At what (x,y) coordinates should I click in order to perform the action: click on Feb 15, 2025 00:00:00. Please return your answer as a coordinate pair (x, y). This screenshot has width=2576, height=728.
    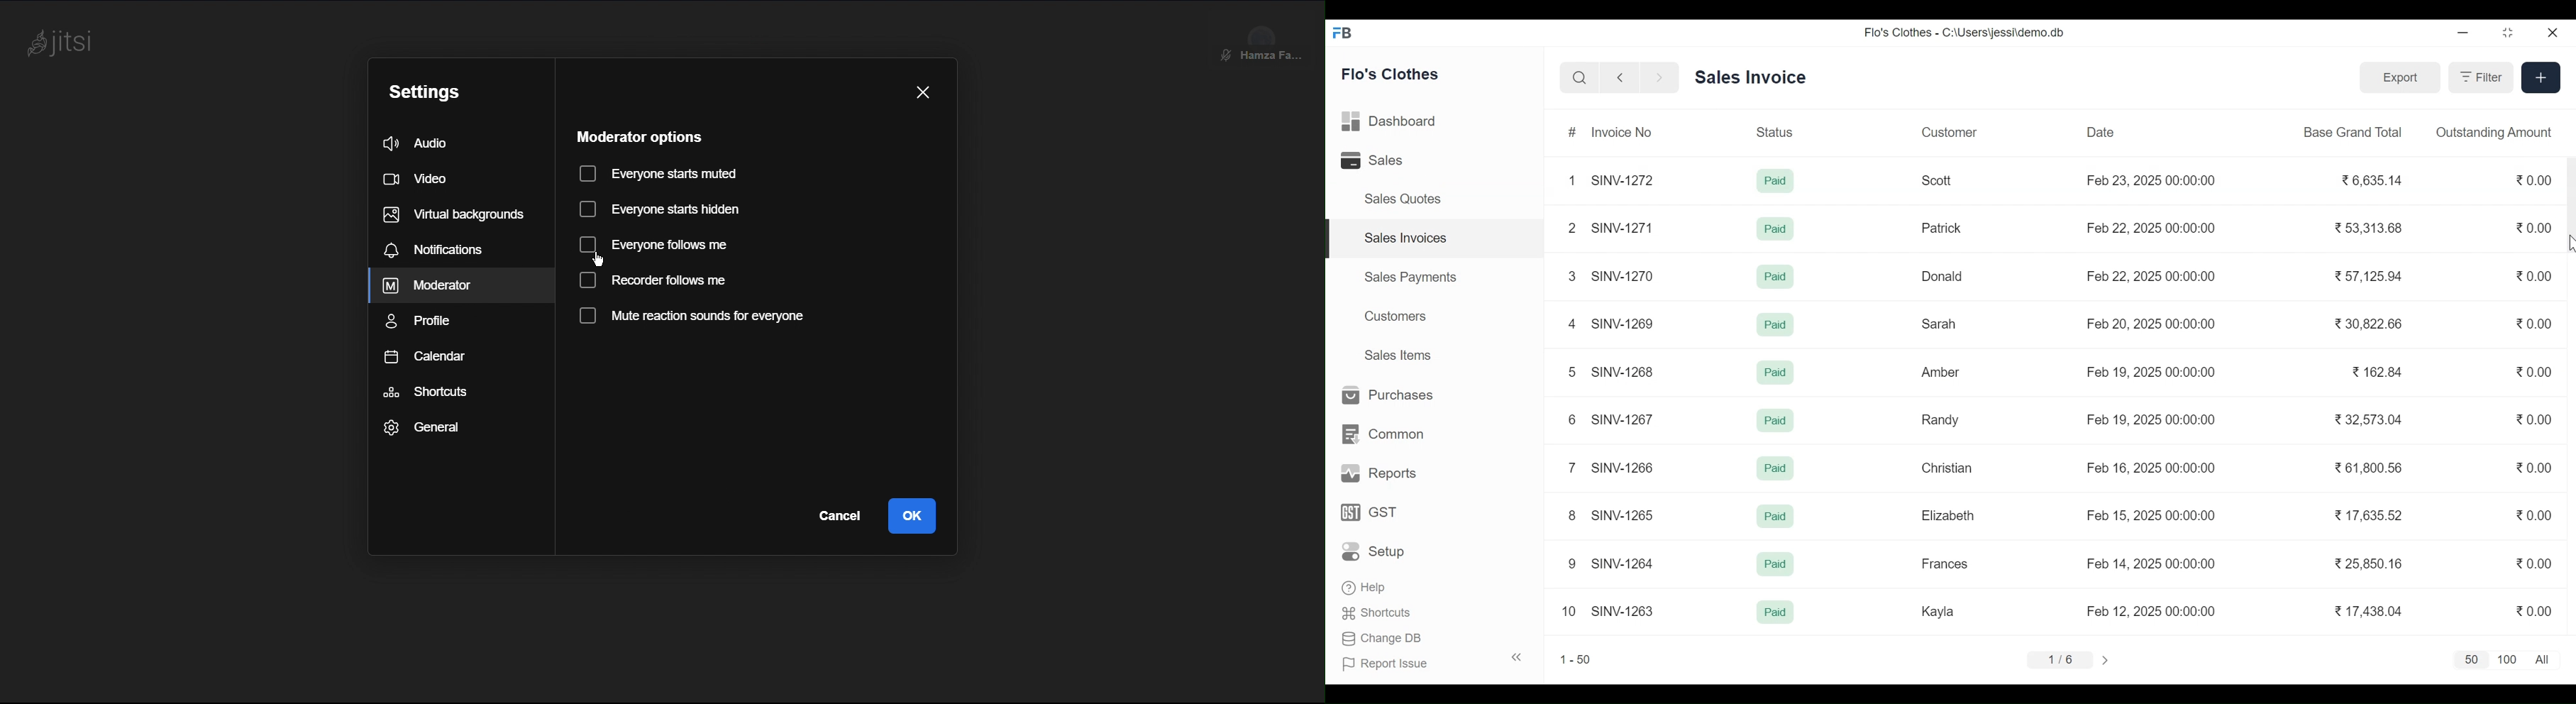
    Looking at the image, I should click on (2152, 515).